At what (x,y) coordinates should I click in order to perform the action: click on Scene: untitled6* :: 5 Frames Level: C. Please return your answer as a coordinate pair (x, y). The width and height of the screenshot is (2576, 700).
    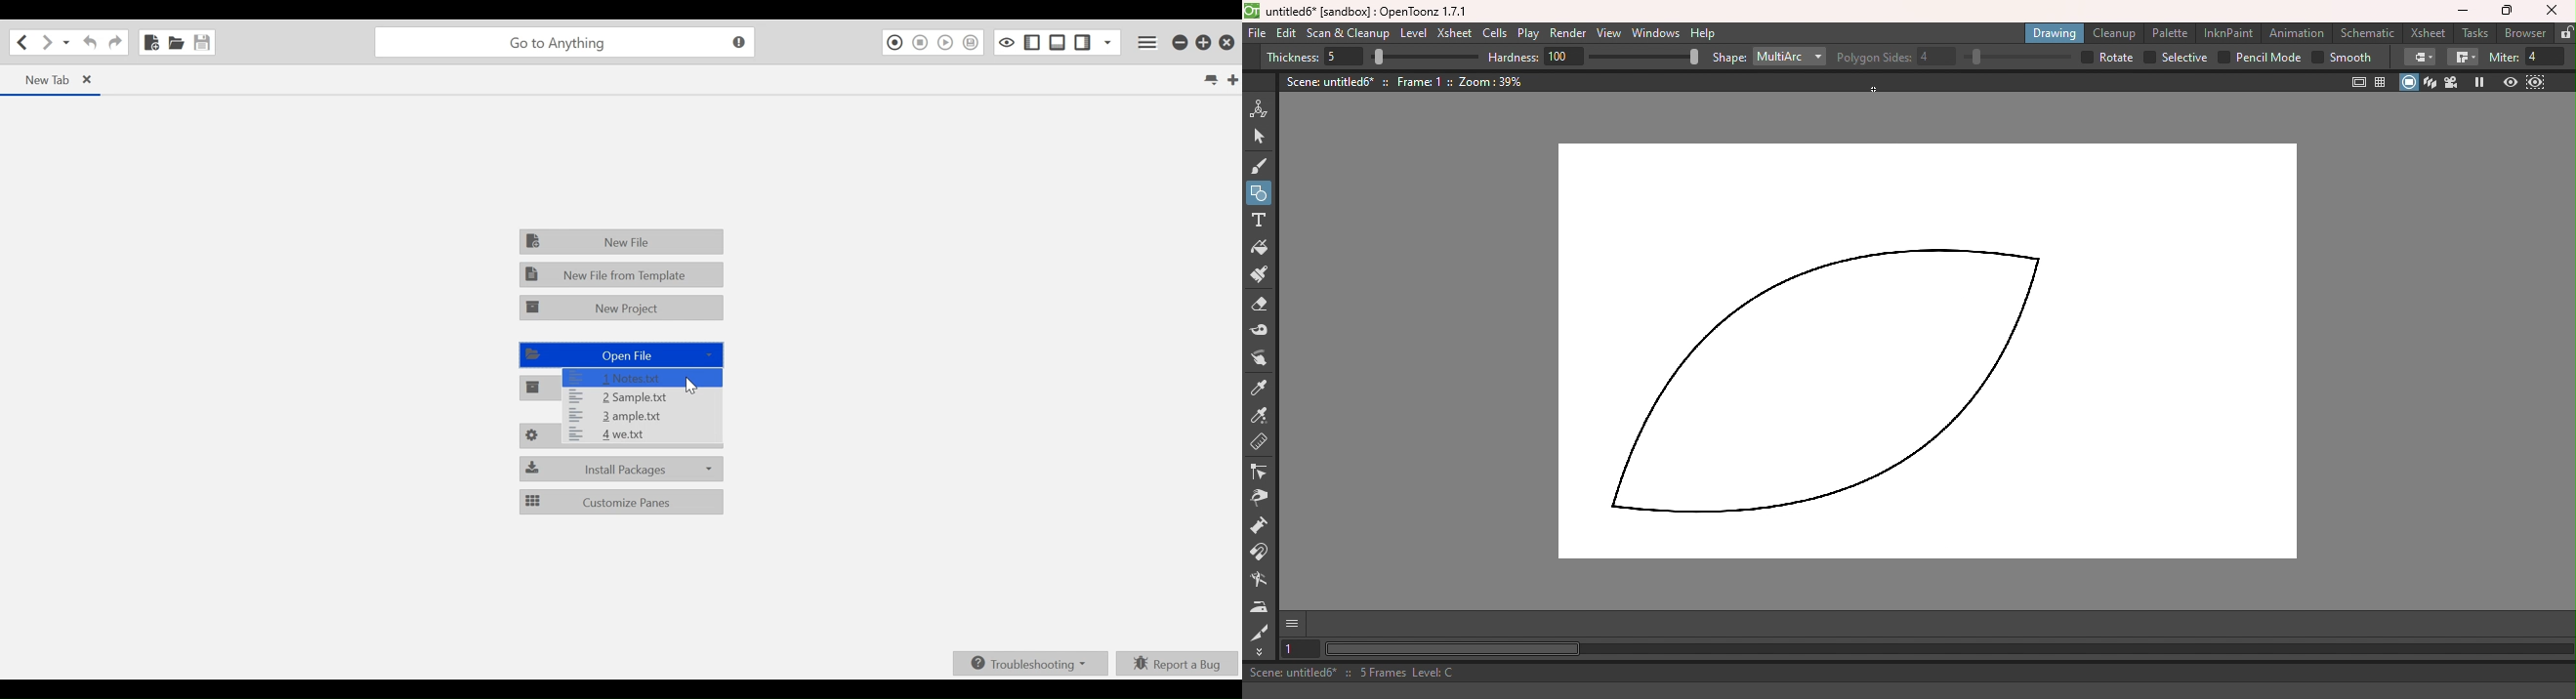
    Looking at the image, I should click on (1907, 672).